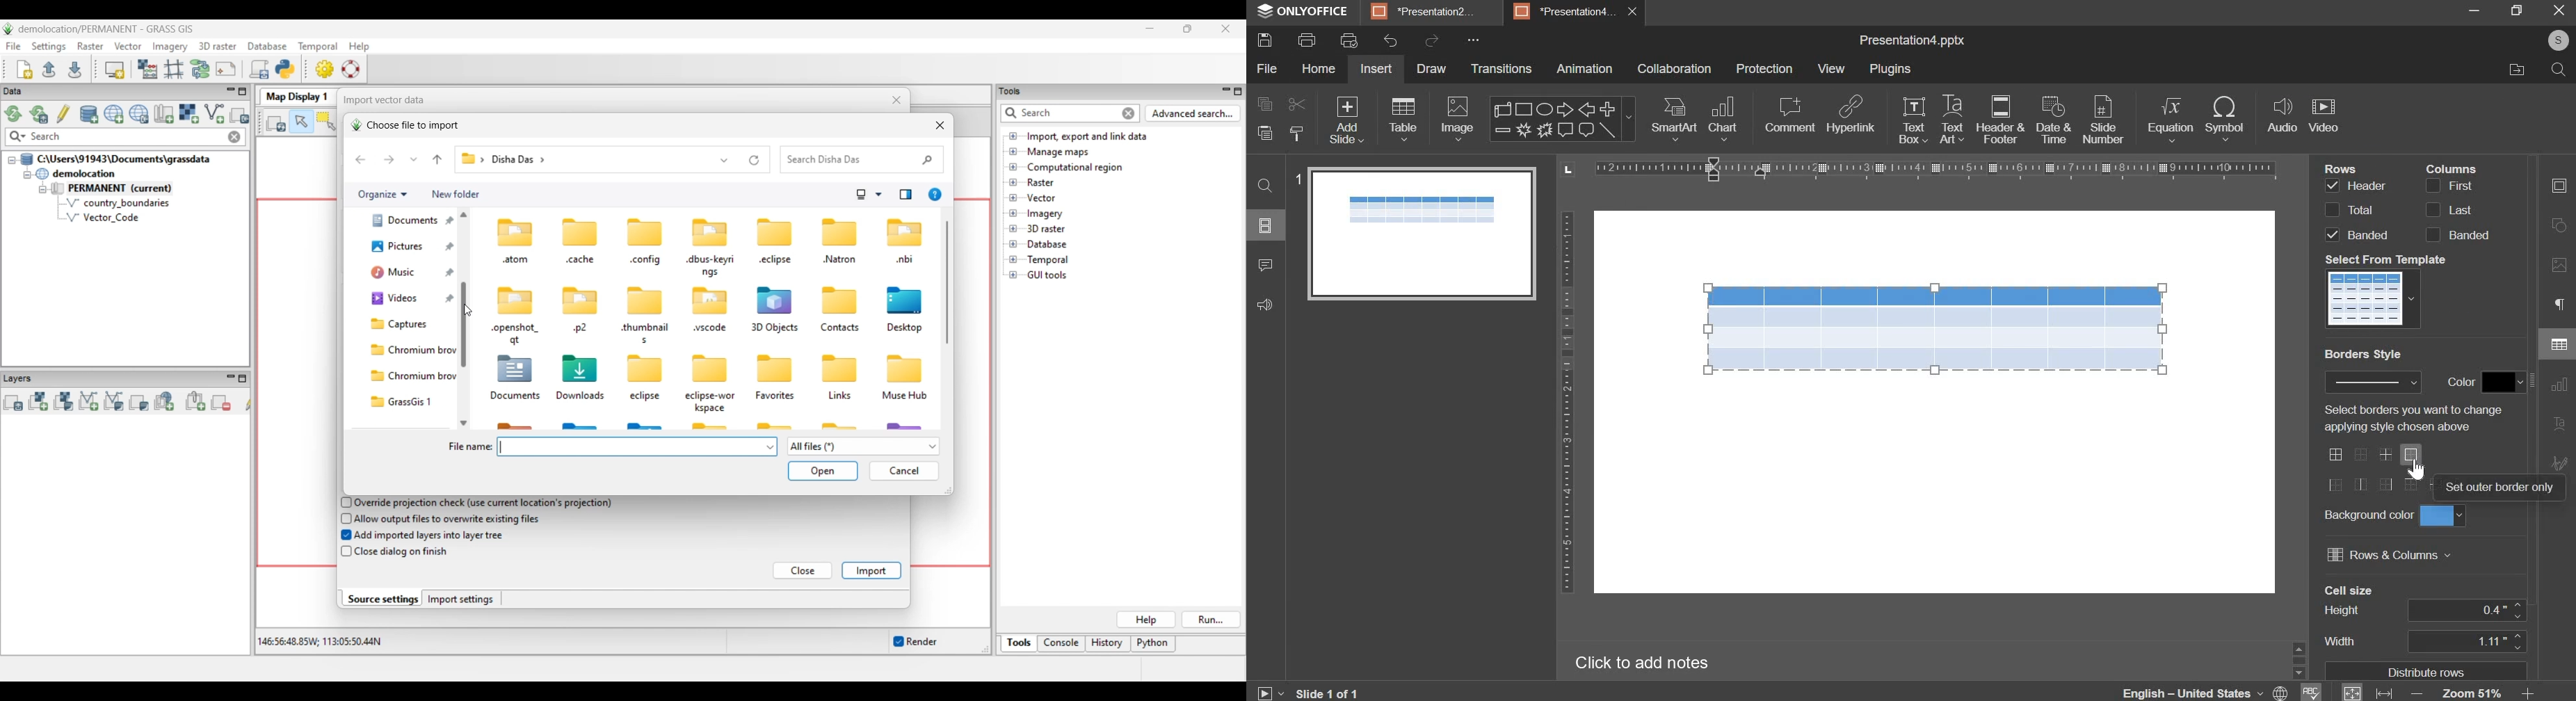  Describe the element at coordinates (2339, 168) in the screenshot. I see `rows` at that location.